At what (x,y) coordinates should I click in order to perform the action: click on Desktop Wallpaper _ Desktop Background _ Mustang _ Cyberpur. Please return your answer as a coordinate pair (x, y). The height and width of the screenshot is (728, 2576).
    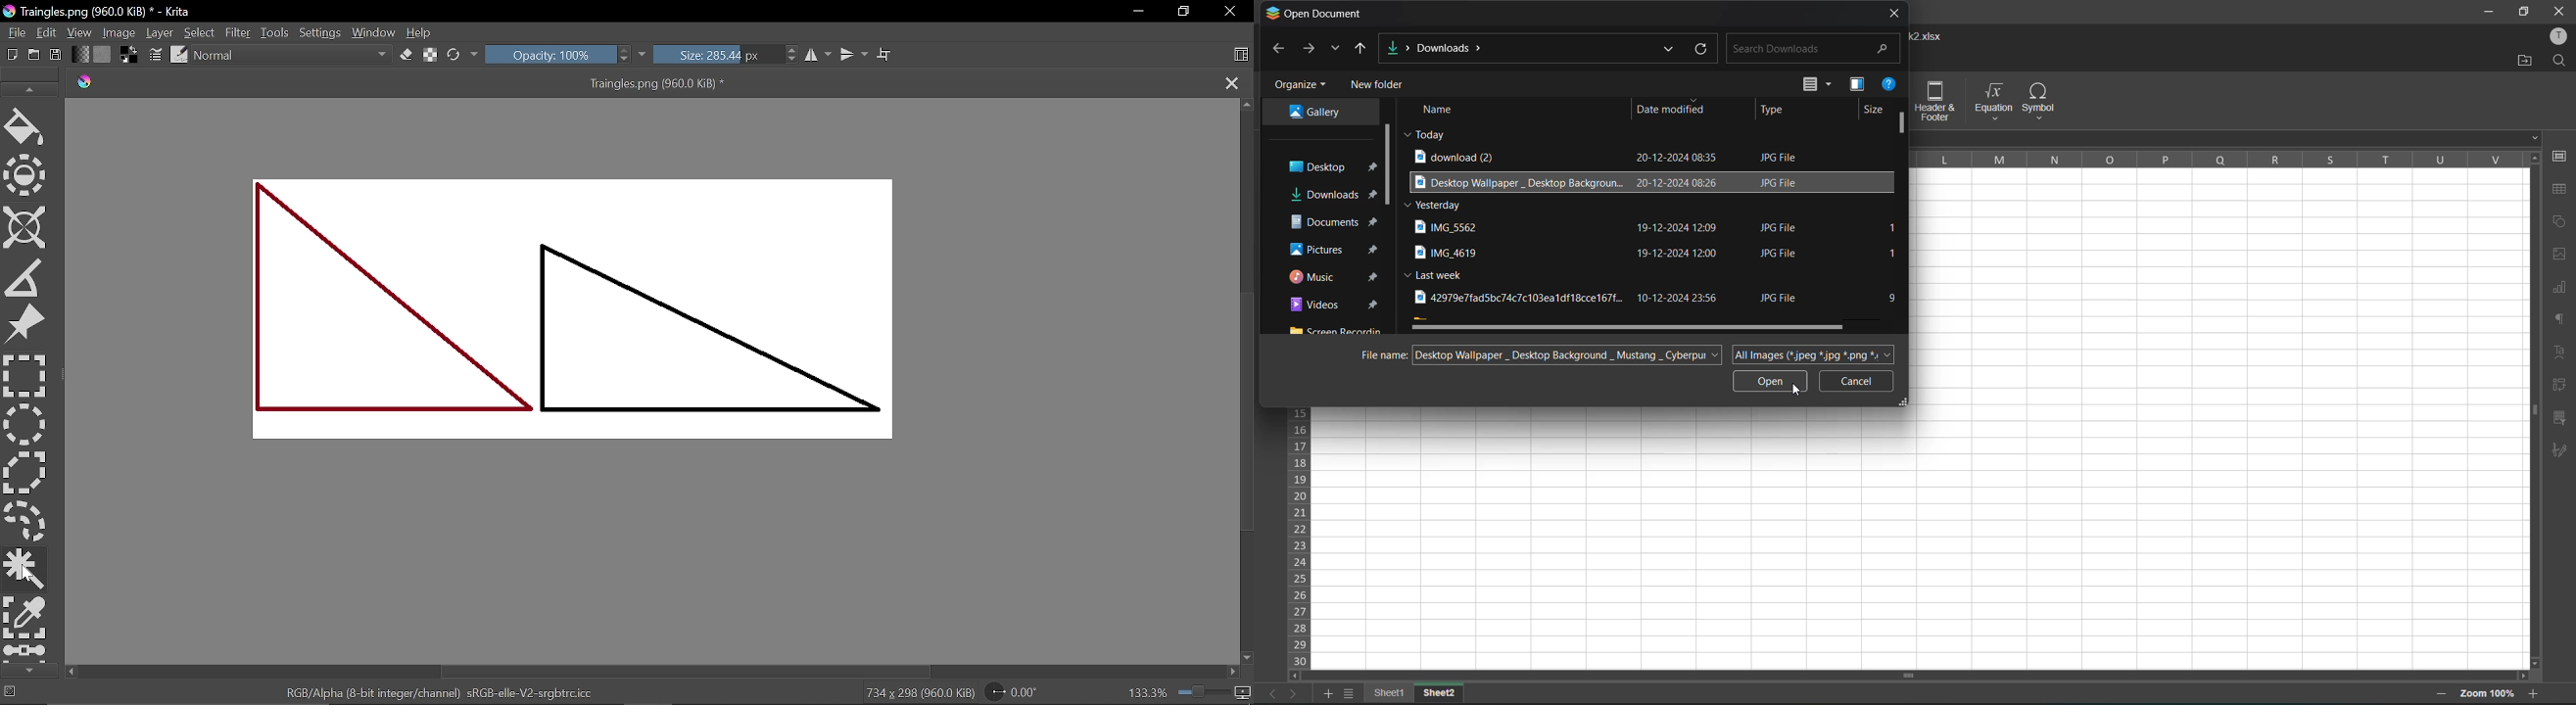
    Looking at the image, I should click on (1567, 353).